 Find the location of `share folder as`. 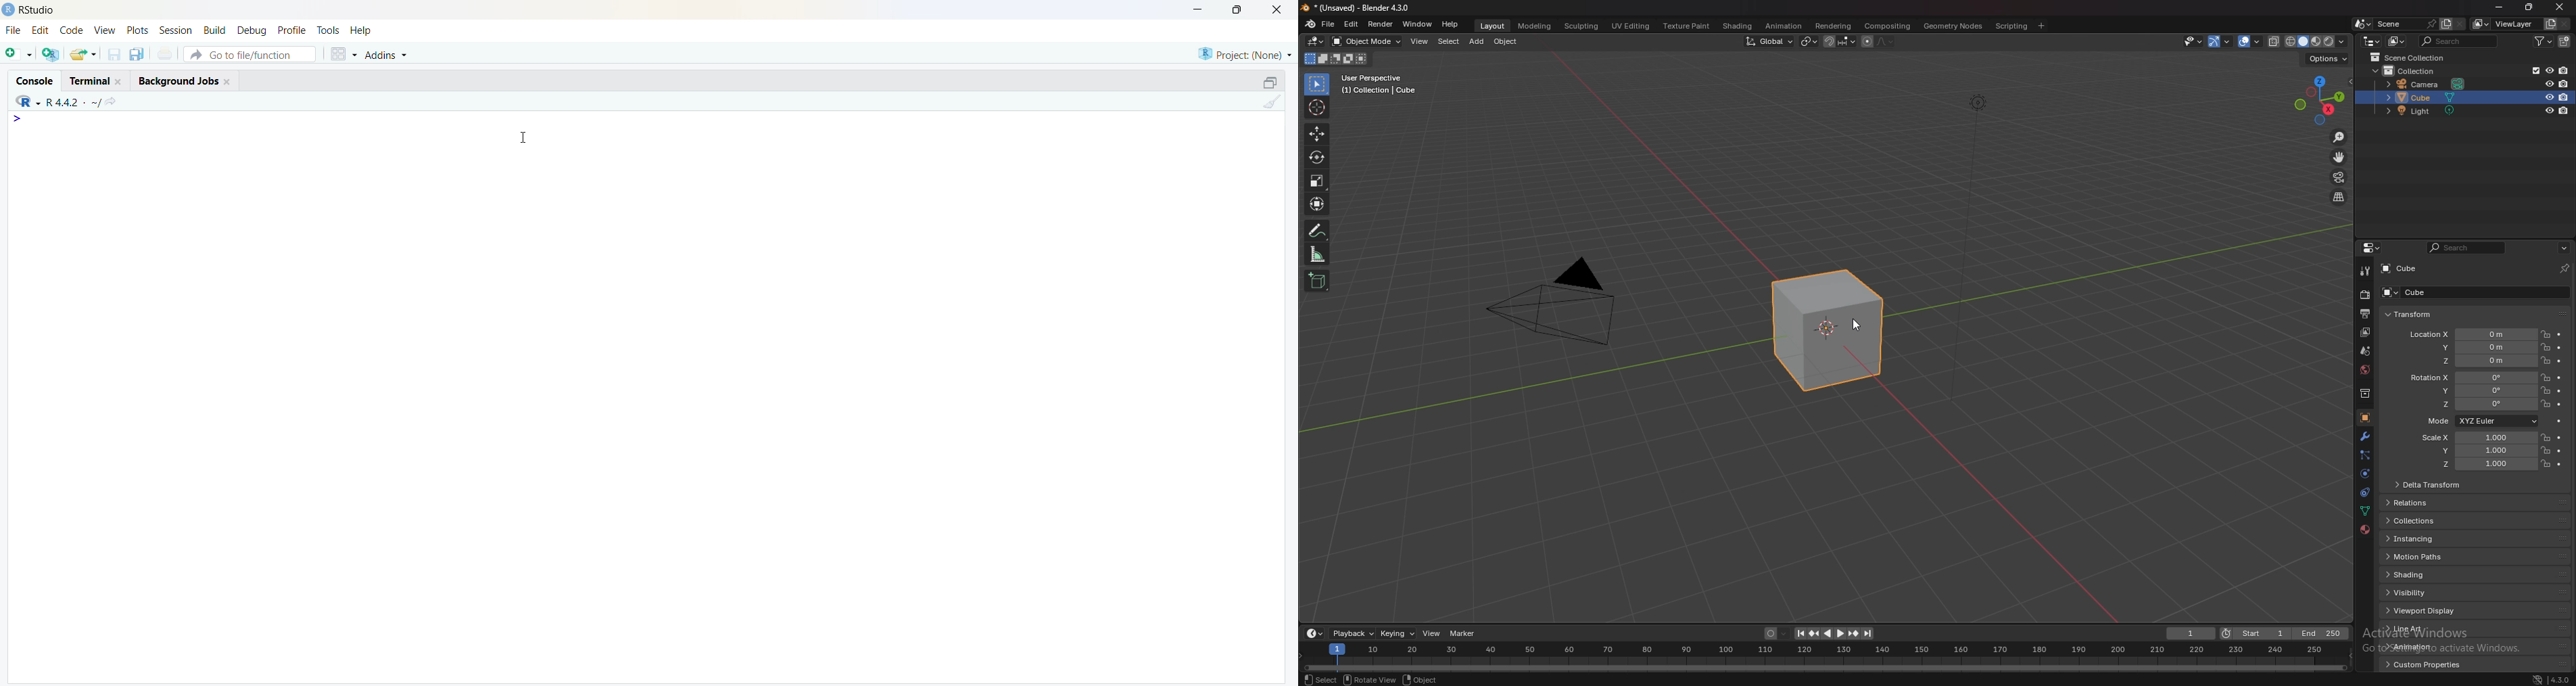

share folder as is located at coordinates (84, 54).